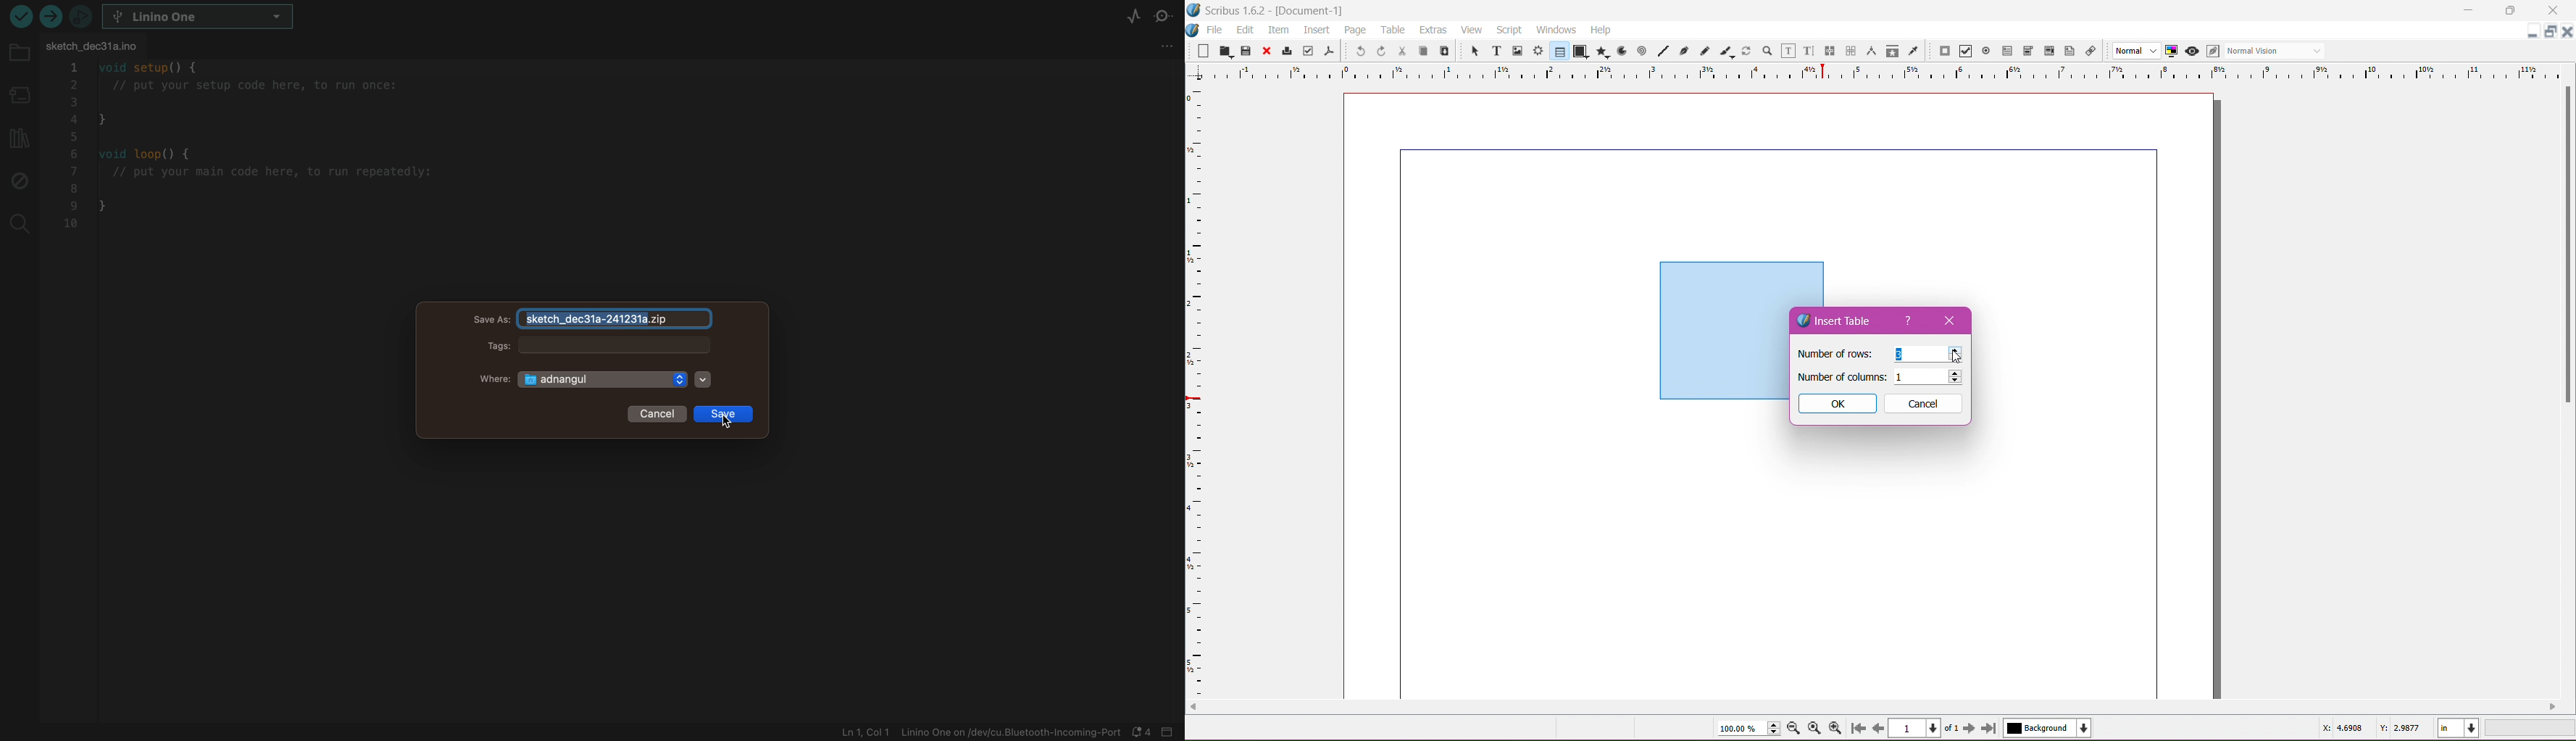 The image size is (2576, 756). I want to click on Help, so click(1601, 30).